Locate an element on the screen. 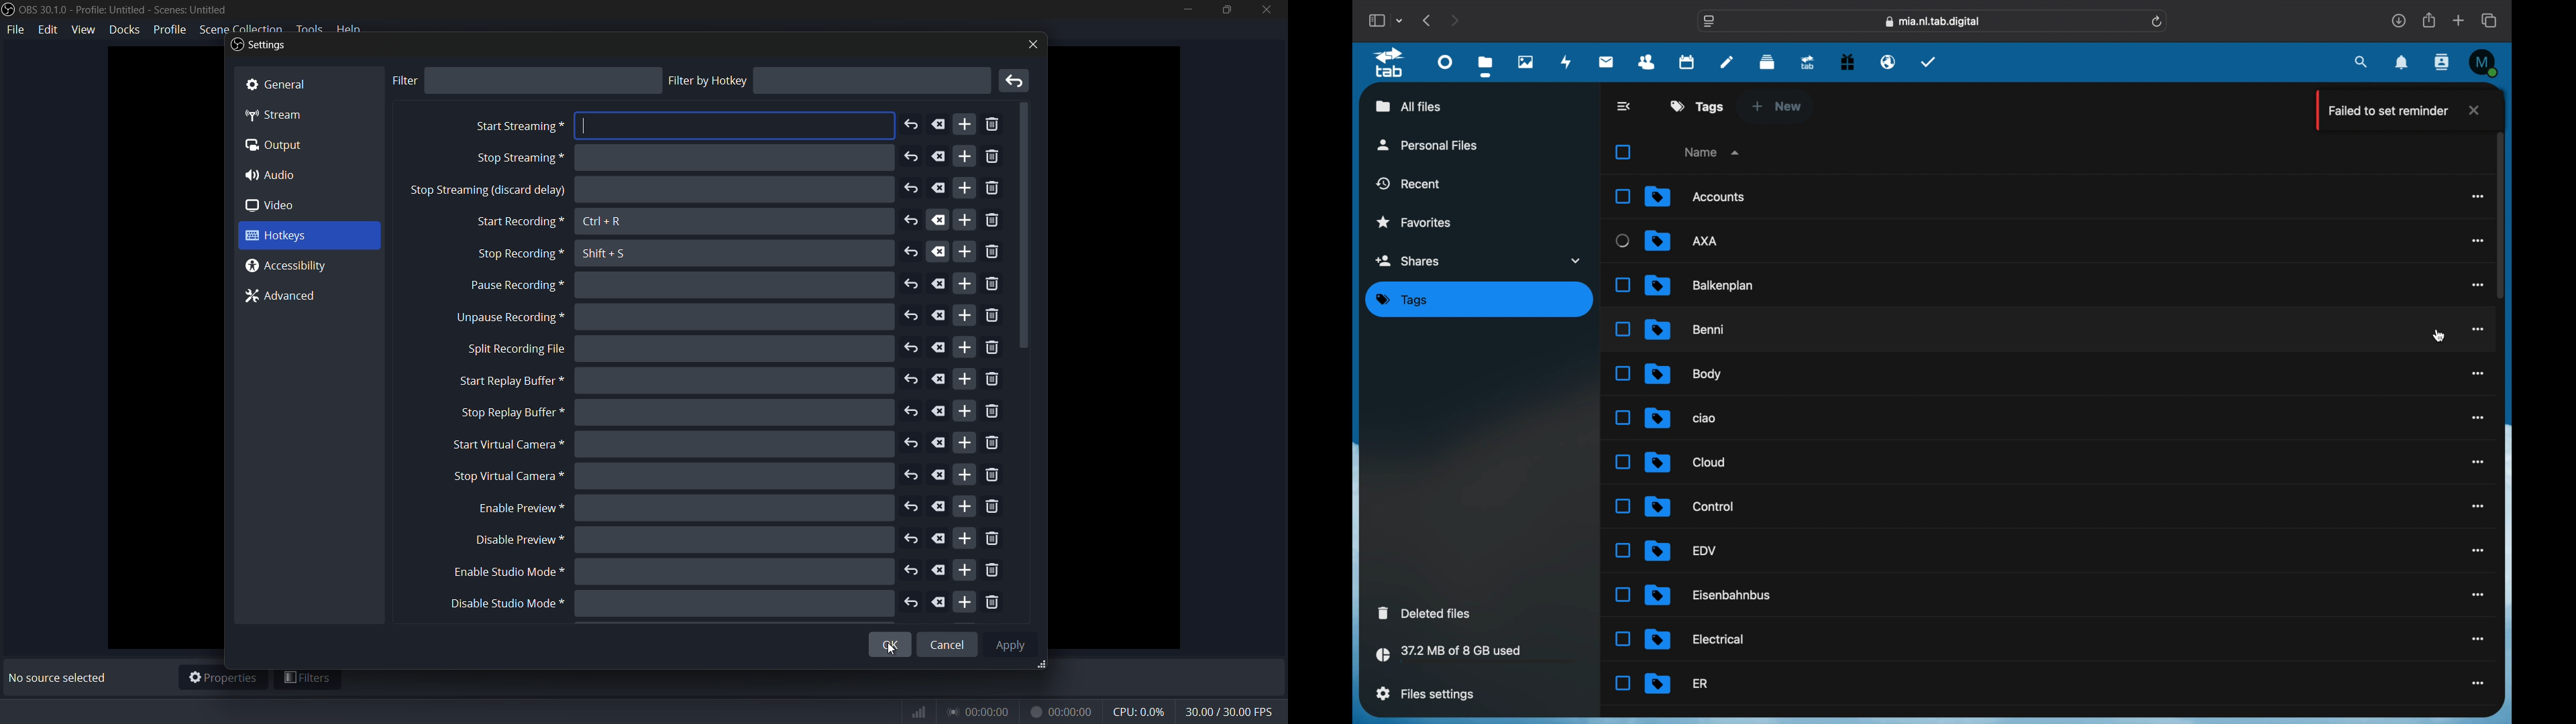 The width and height of the screenshot is (2576, 728). undo is located at coordinates (912, 316).